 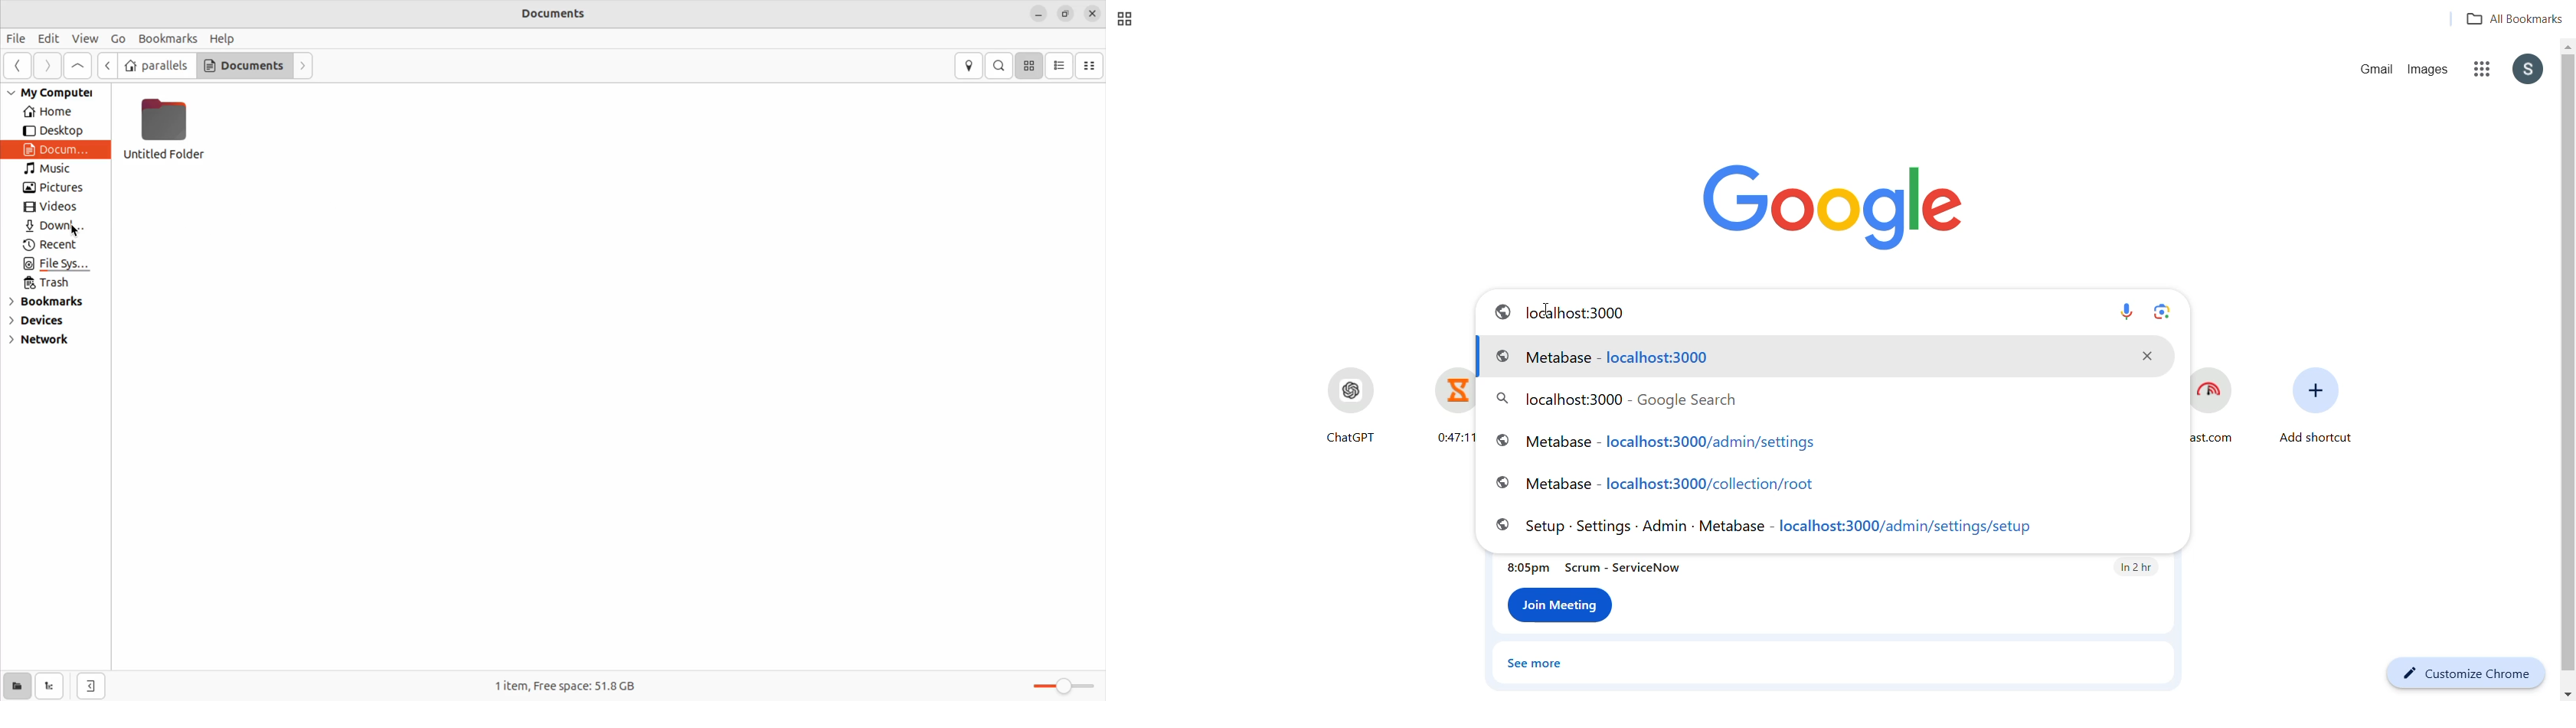 I want to click on bookmarks, so click(x=168, y=36).